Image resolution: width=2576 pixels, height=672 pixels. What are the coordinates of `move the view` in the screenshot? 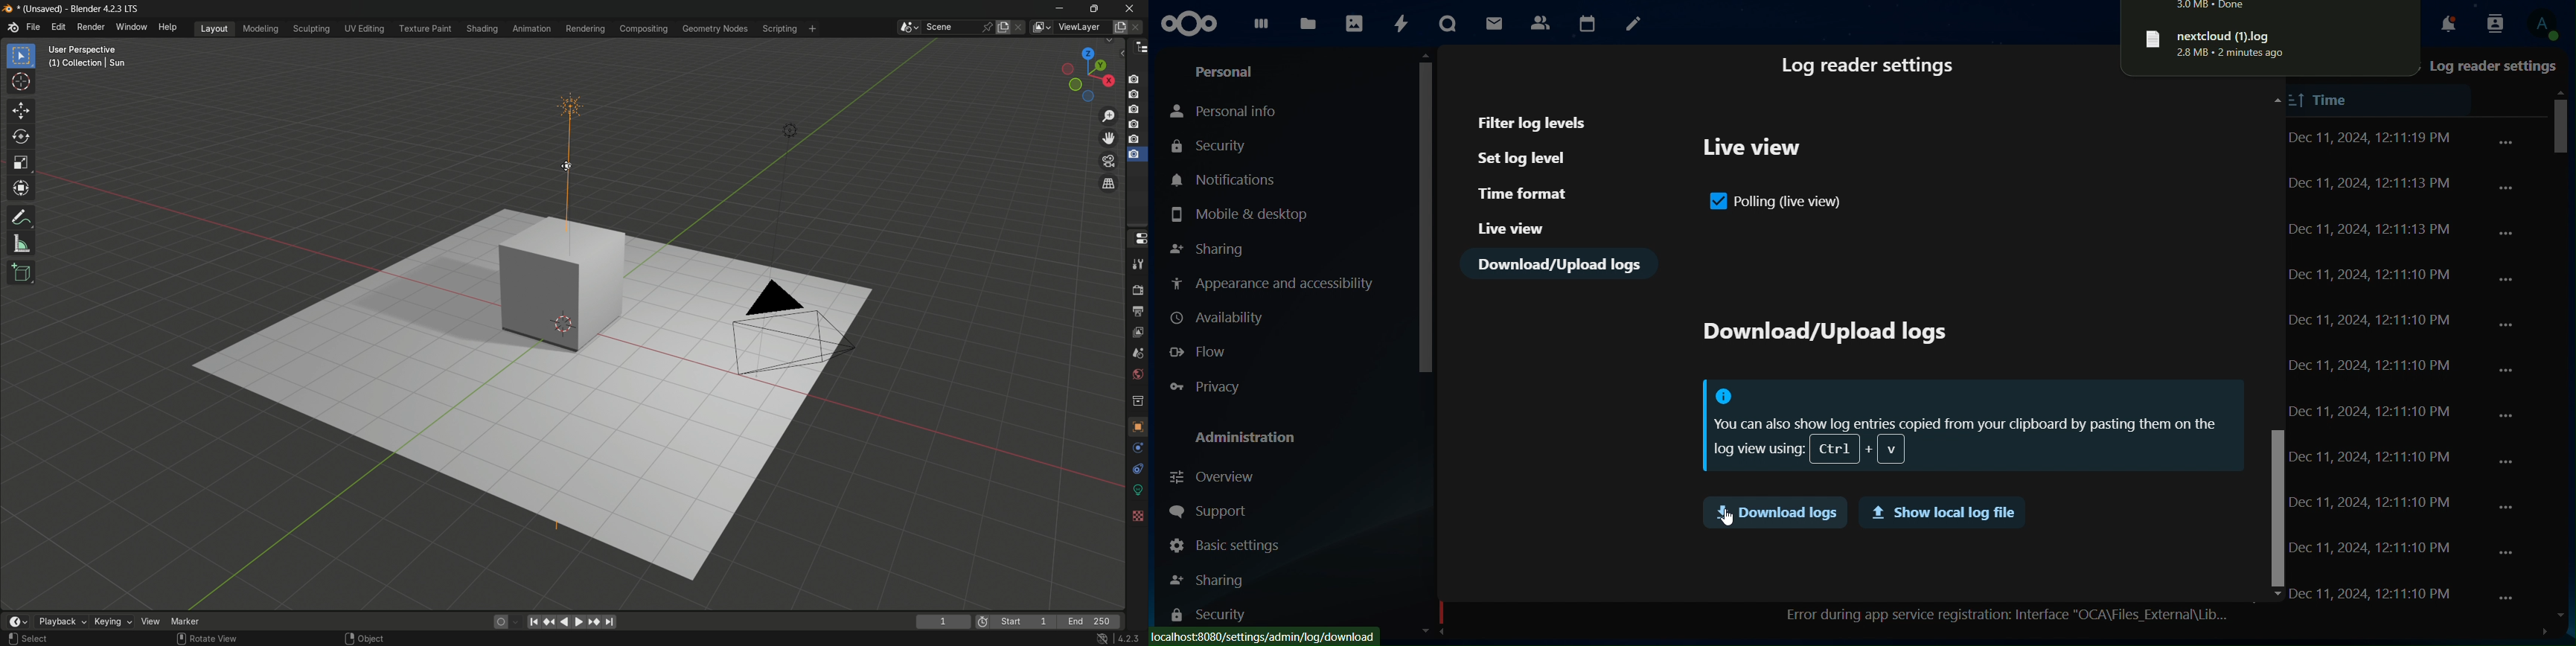 It's located at (1108, 138).